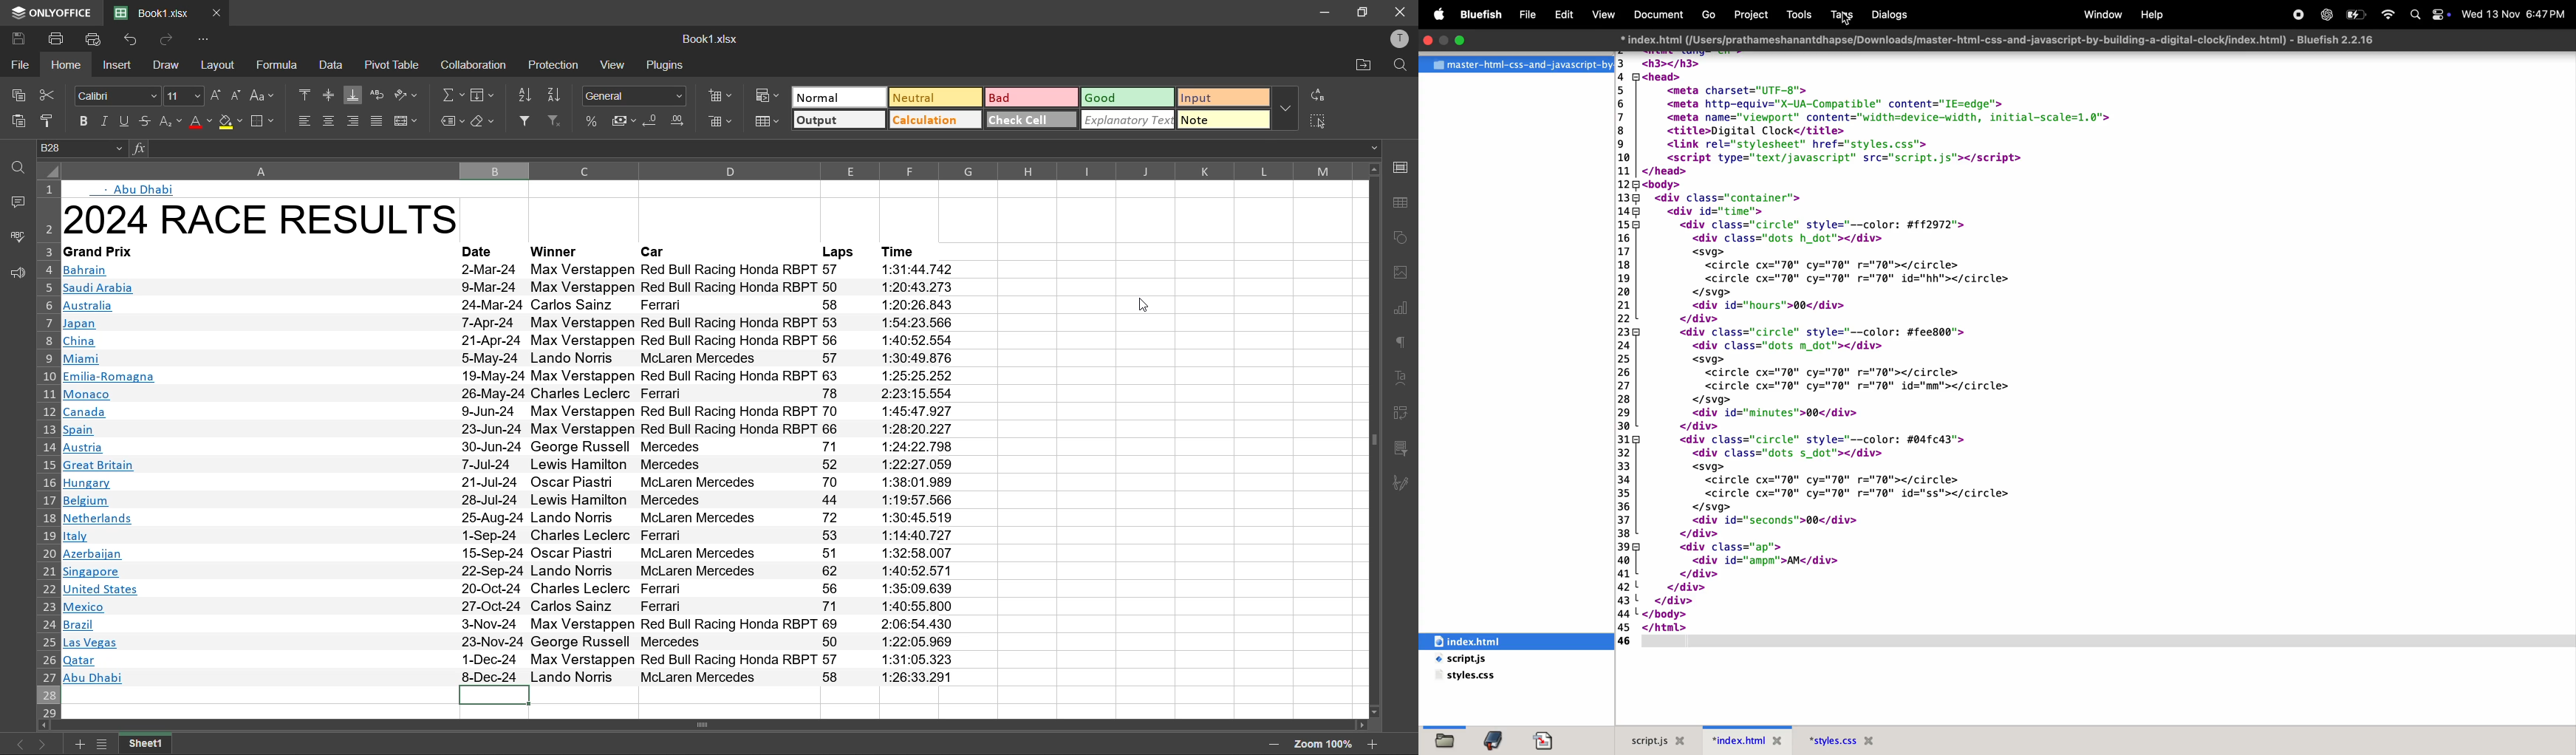 This screenshot has height=756, width=2576. Describe the element at coordinates (510, 677) in the screenshot. I see `#8 Abu Dhabi 8-Dec-24 Lando Norris McLaren Mercedes 58 1:26:33.291` at that location.